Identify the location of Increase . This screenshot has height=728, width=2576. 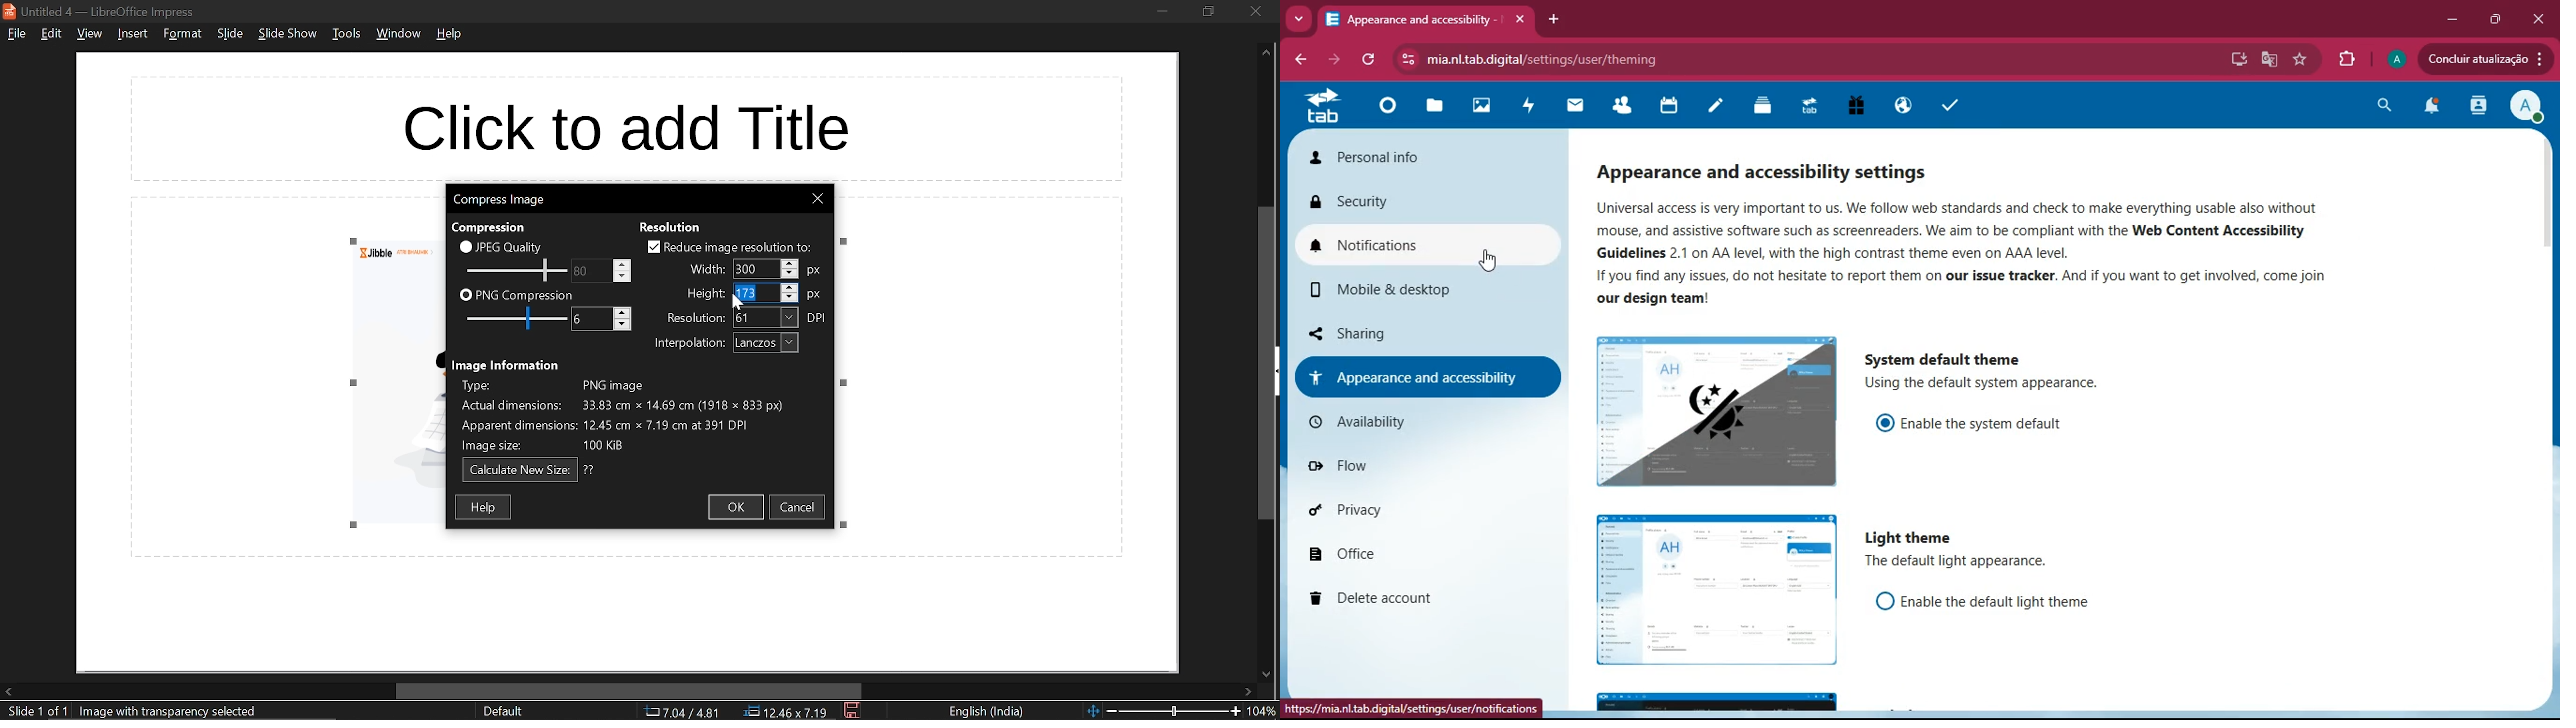
(623, 312).